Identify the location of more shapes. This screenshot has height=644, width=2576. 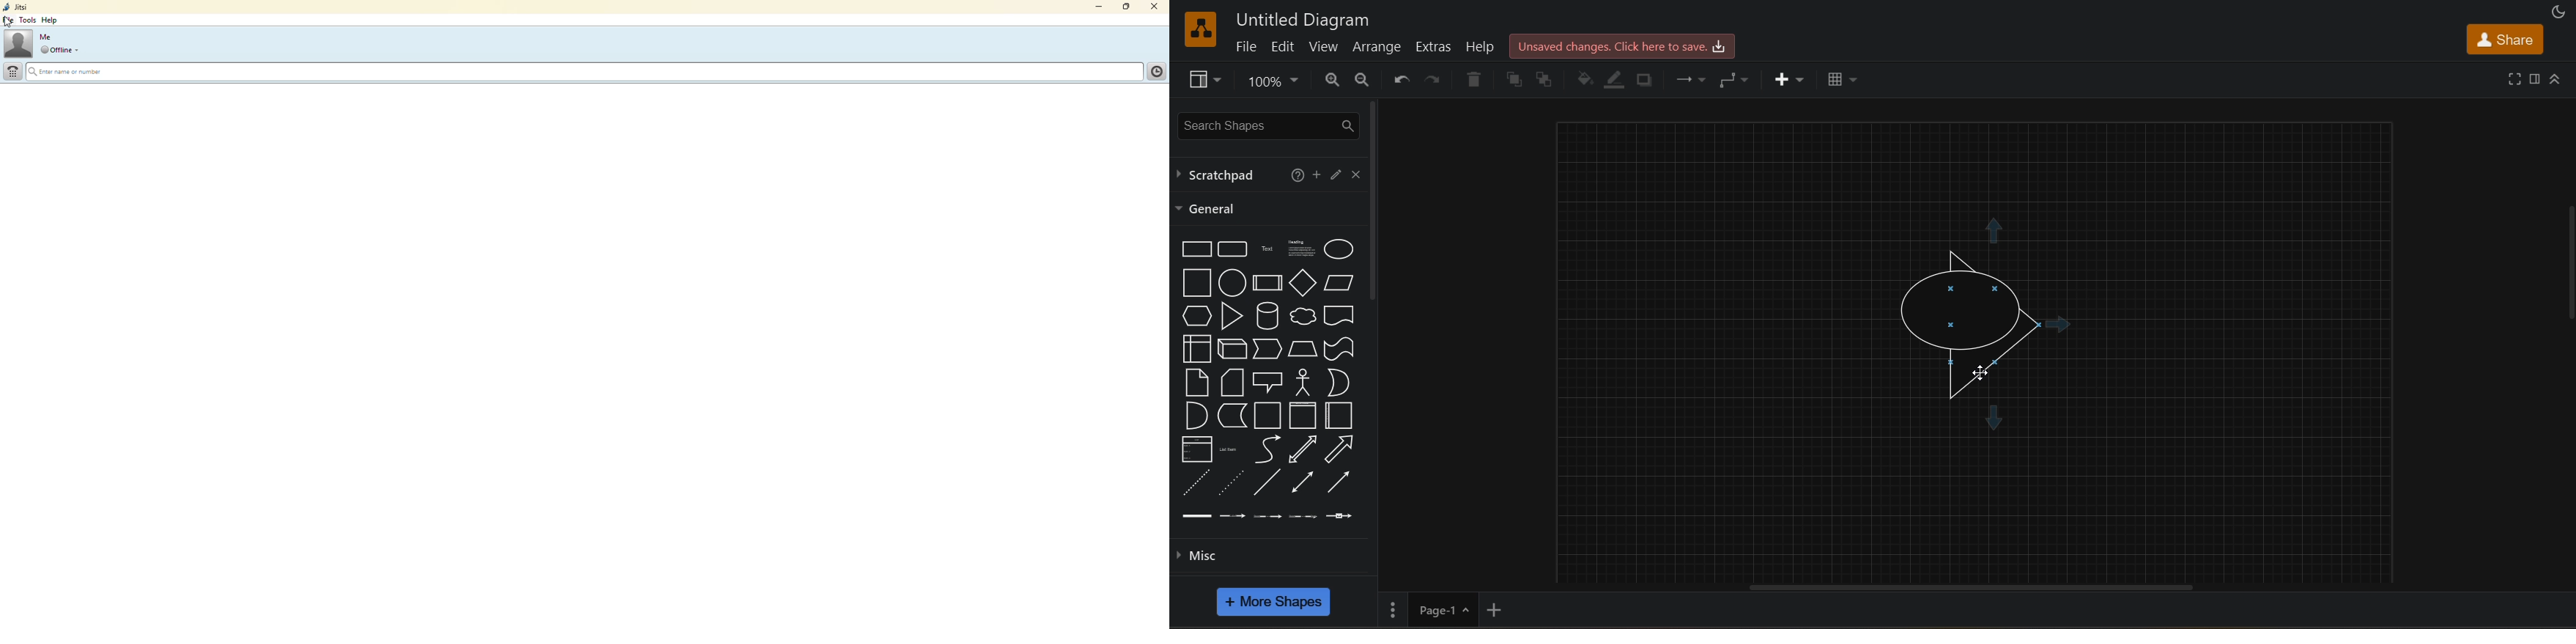
(1276, 602).